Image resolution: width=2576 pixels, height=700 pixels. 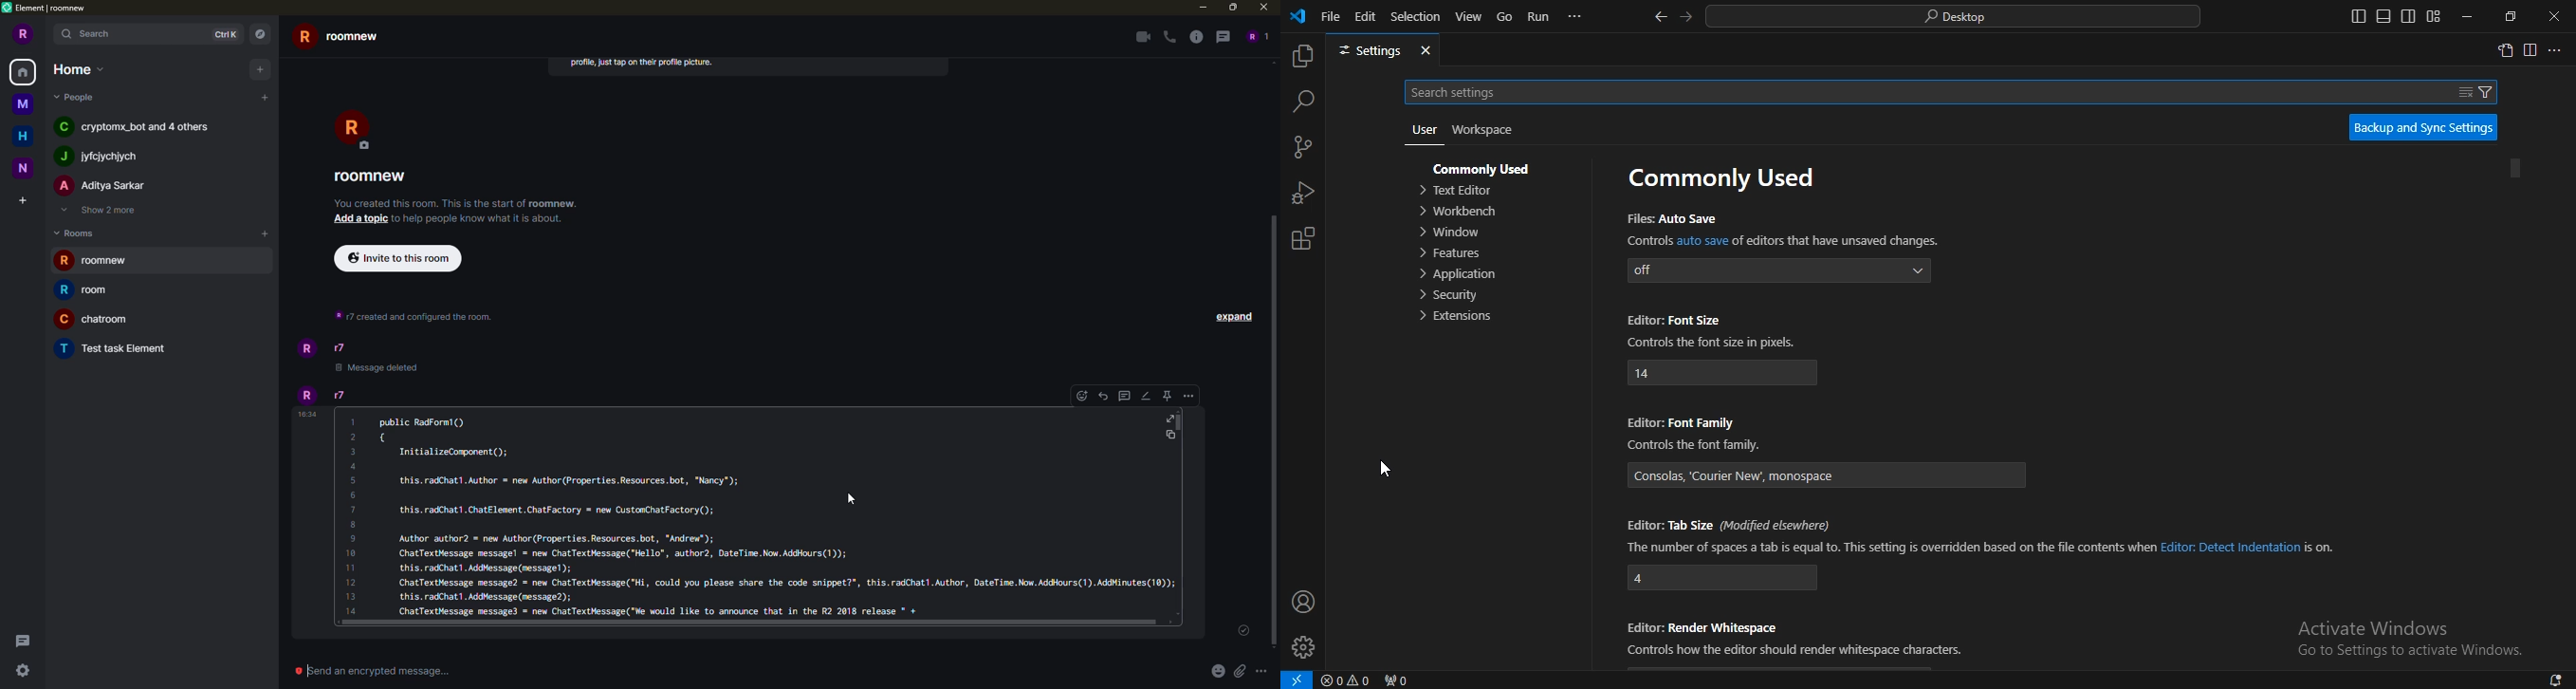 I want to click on emoji, so click(x=1082, y=397).